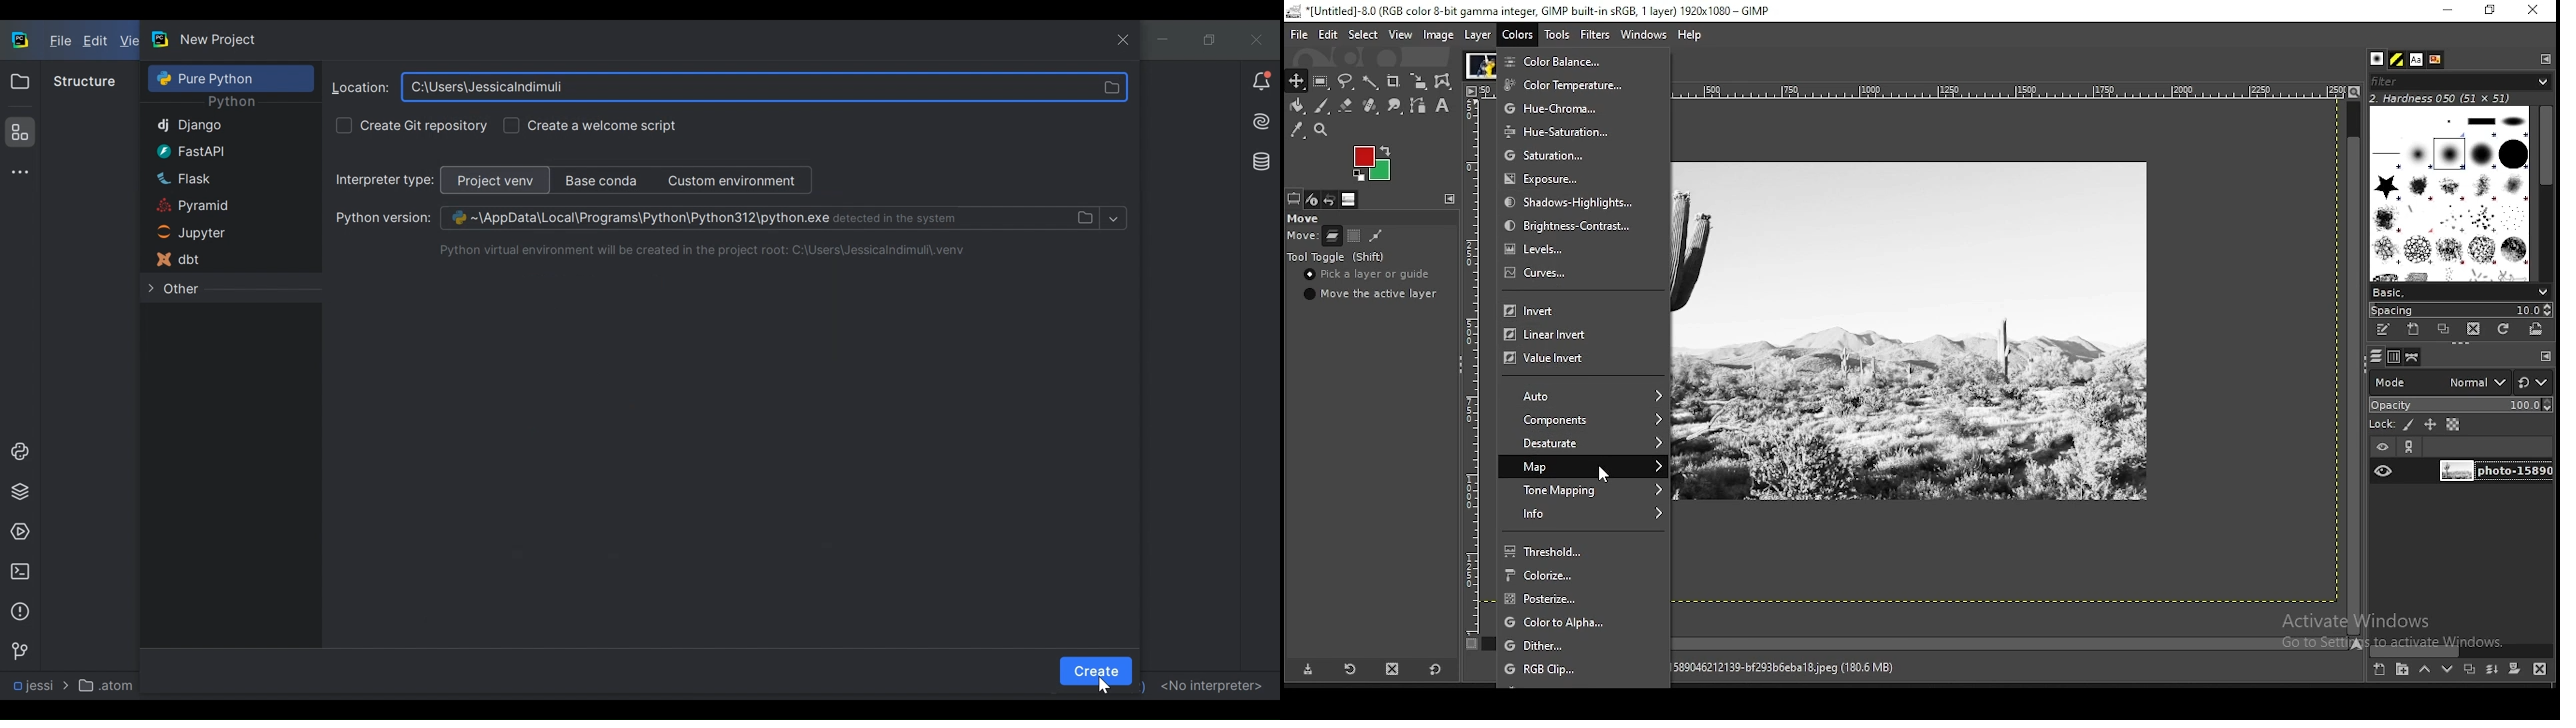  What do you see at coordinates (1306, 670) in the screenshot?
I see `save tool preset` at bounding box center [1306, 670].